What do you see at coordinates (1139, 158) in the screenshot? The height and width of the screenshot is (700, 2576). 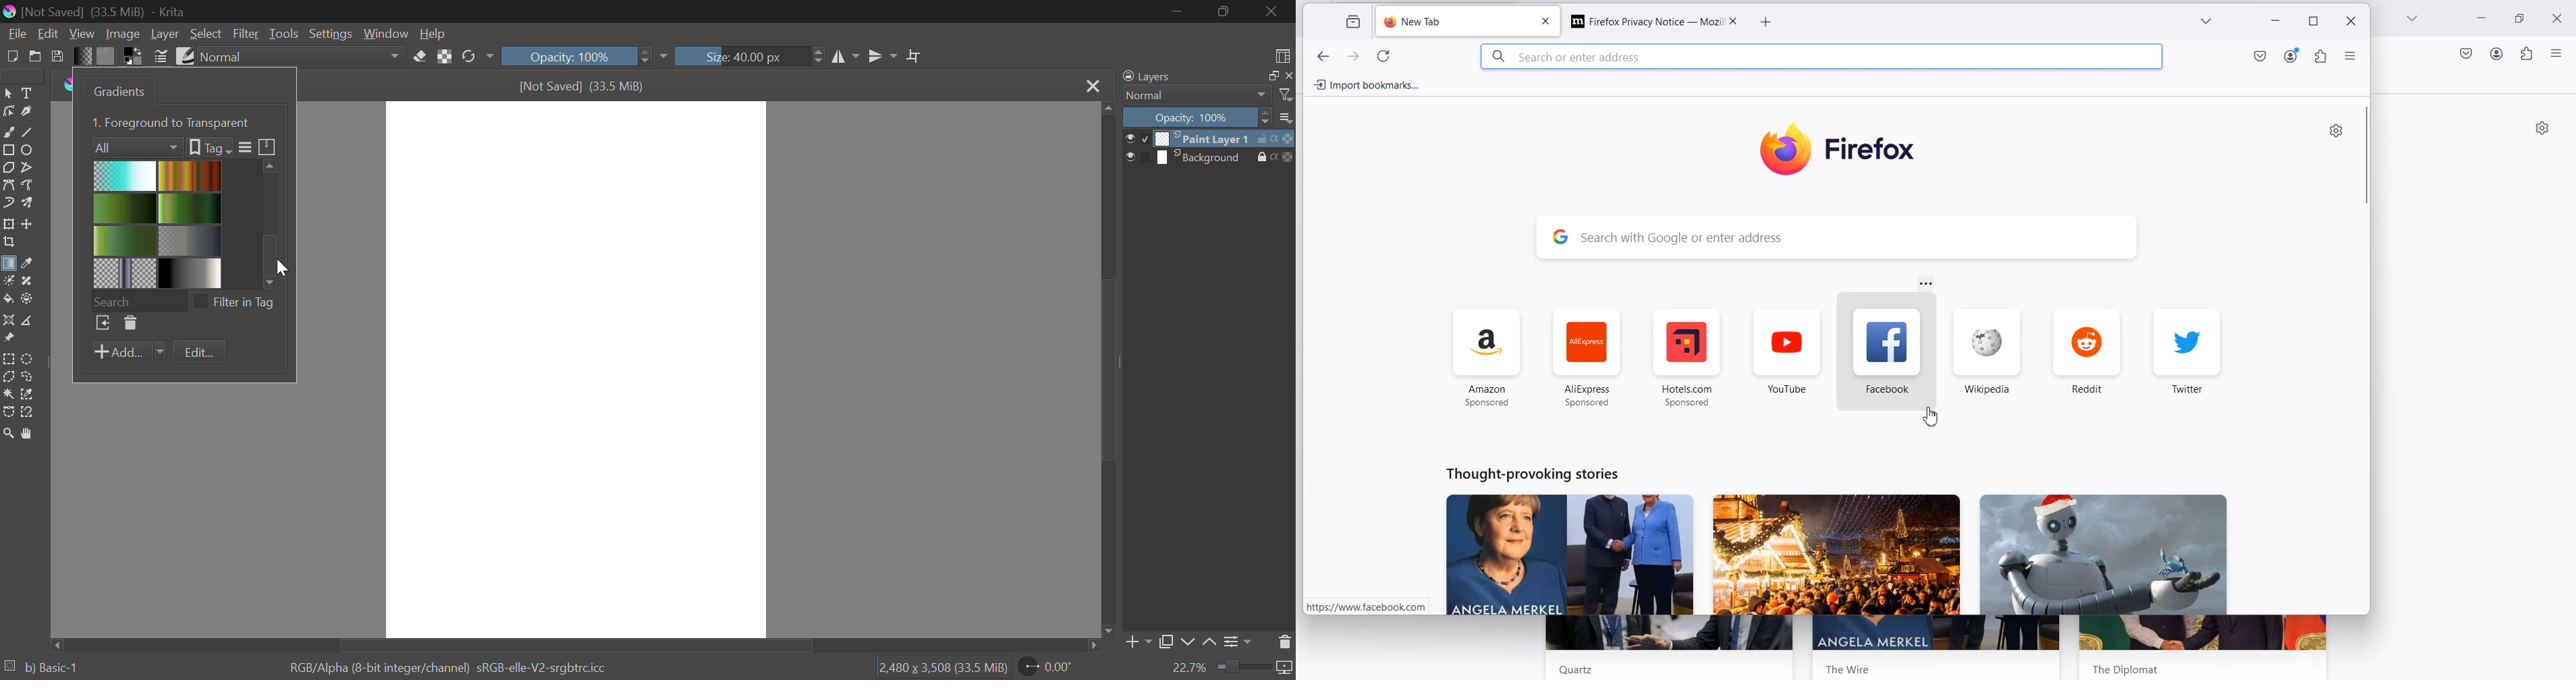 I see `preview` at bounding box center [1139, 158].